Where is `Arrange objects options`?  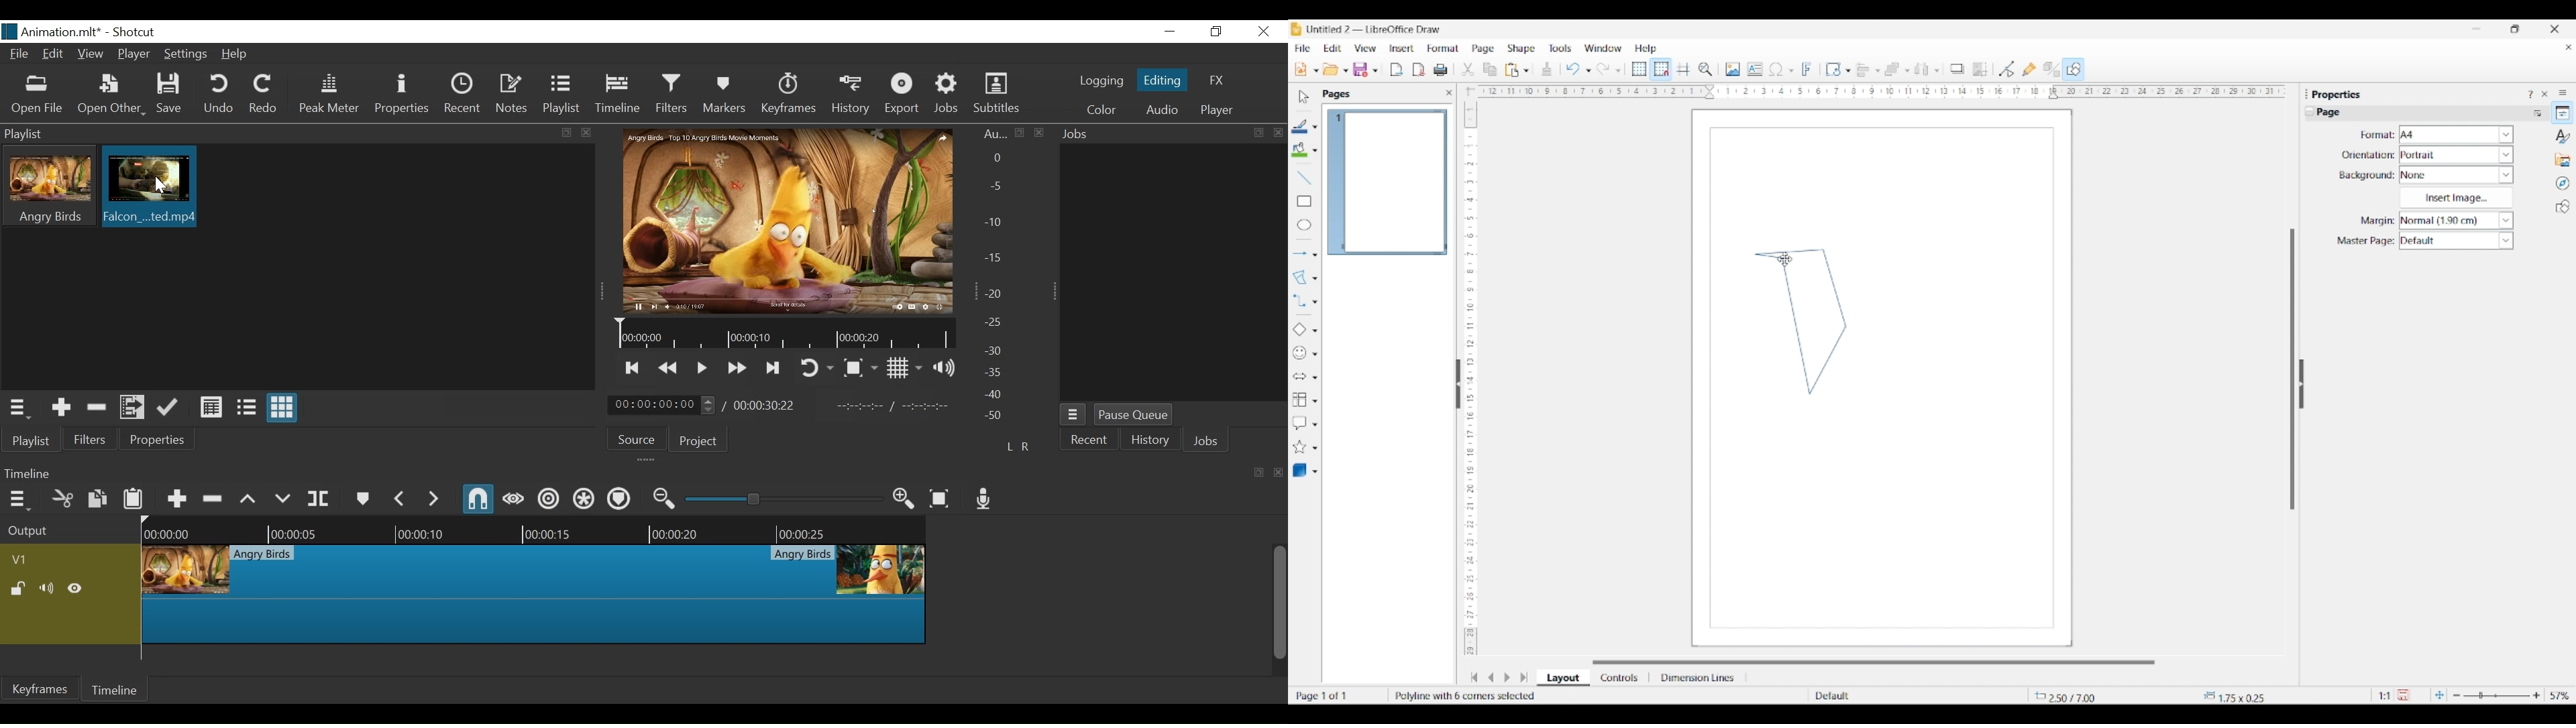 Arrange objects options is located at coordinates (1907, 71).